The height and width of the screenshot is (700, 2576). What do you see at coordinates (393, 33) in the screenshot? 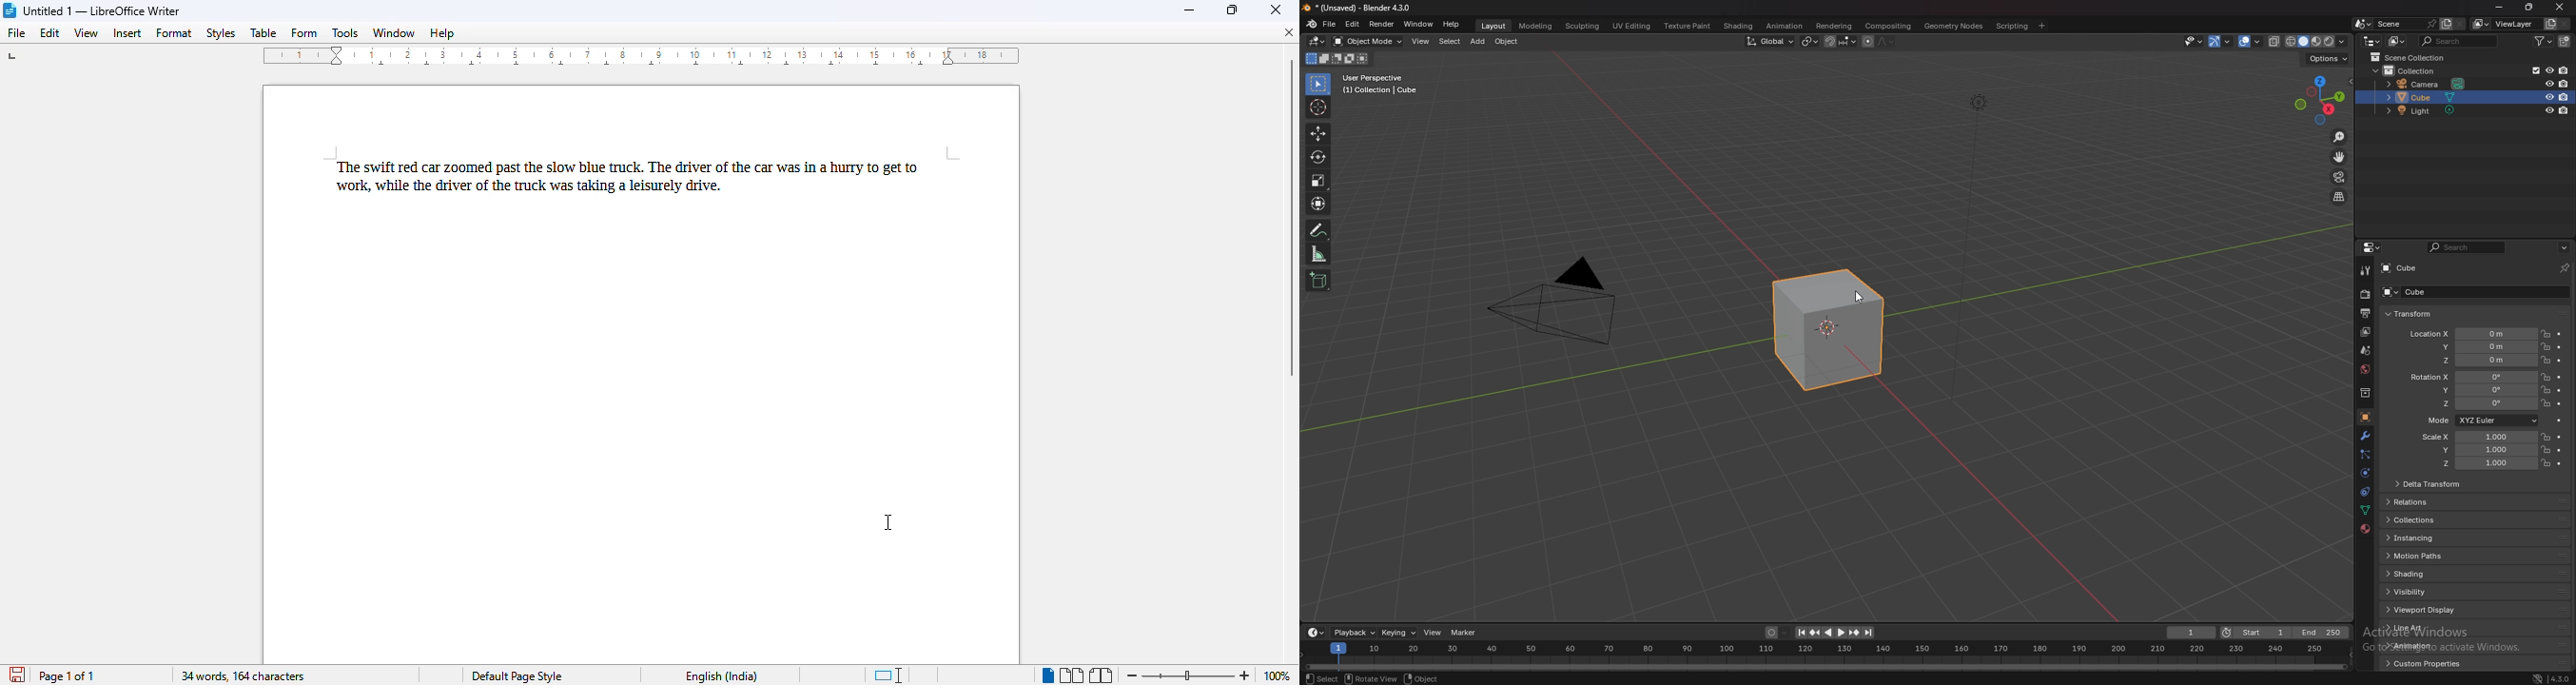
I see `window` at bounding box center [393, 33].